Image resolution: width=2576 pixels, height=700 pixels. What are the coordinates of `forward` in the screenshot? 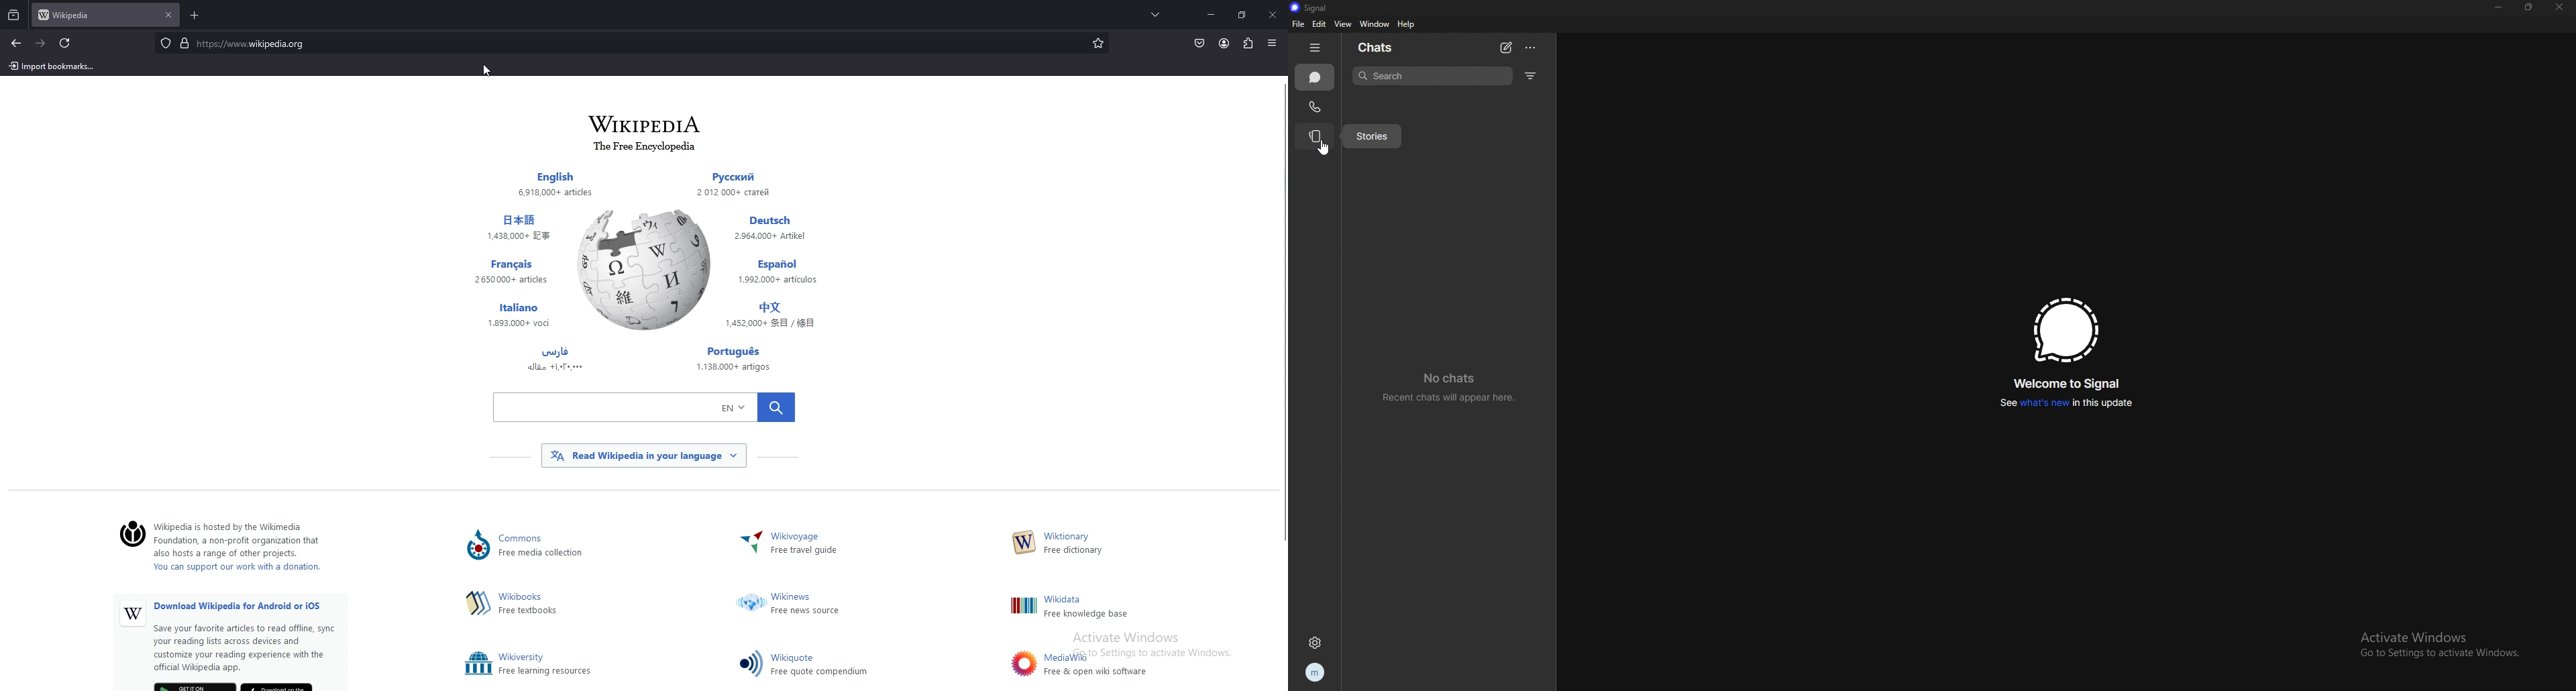 It's located at (41, 44).